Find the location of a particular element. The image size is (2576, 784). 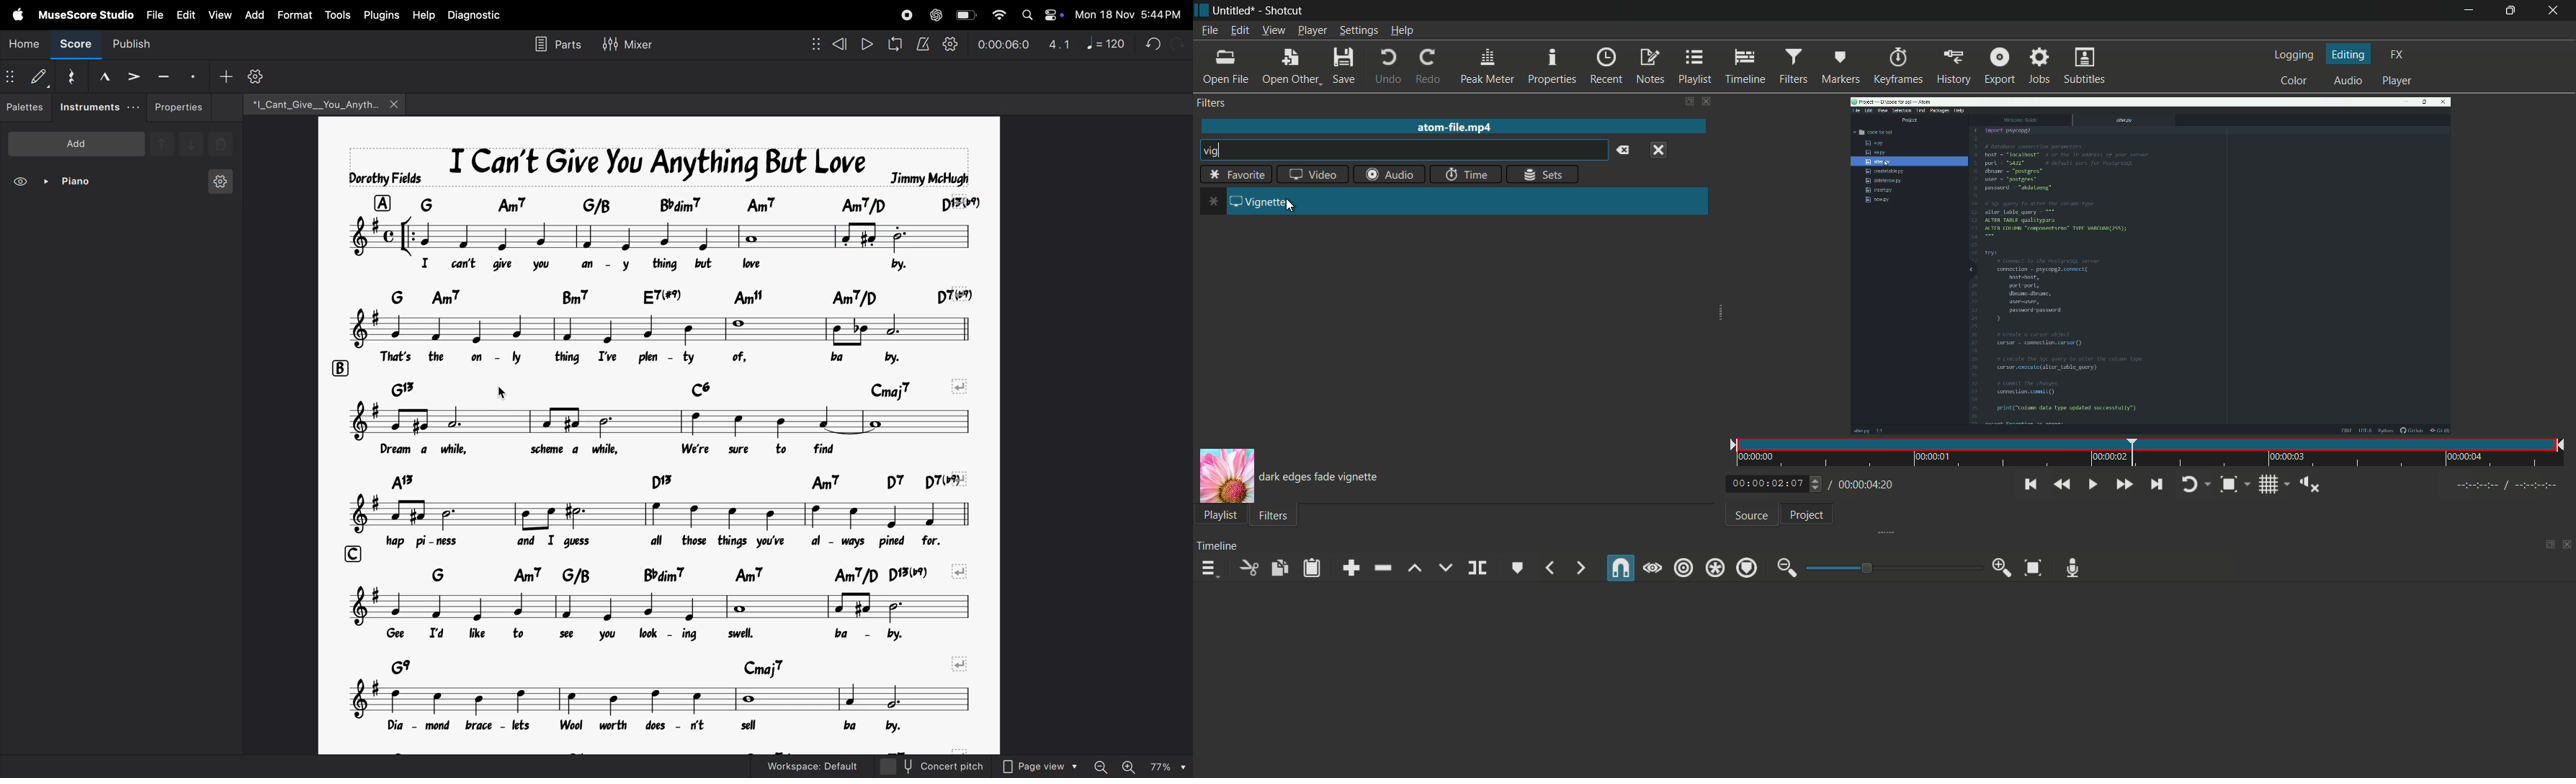

current time is located at coordinates (1767, 482).